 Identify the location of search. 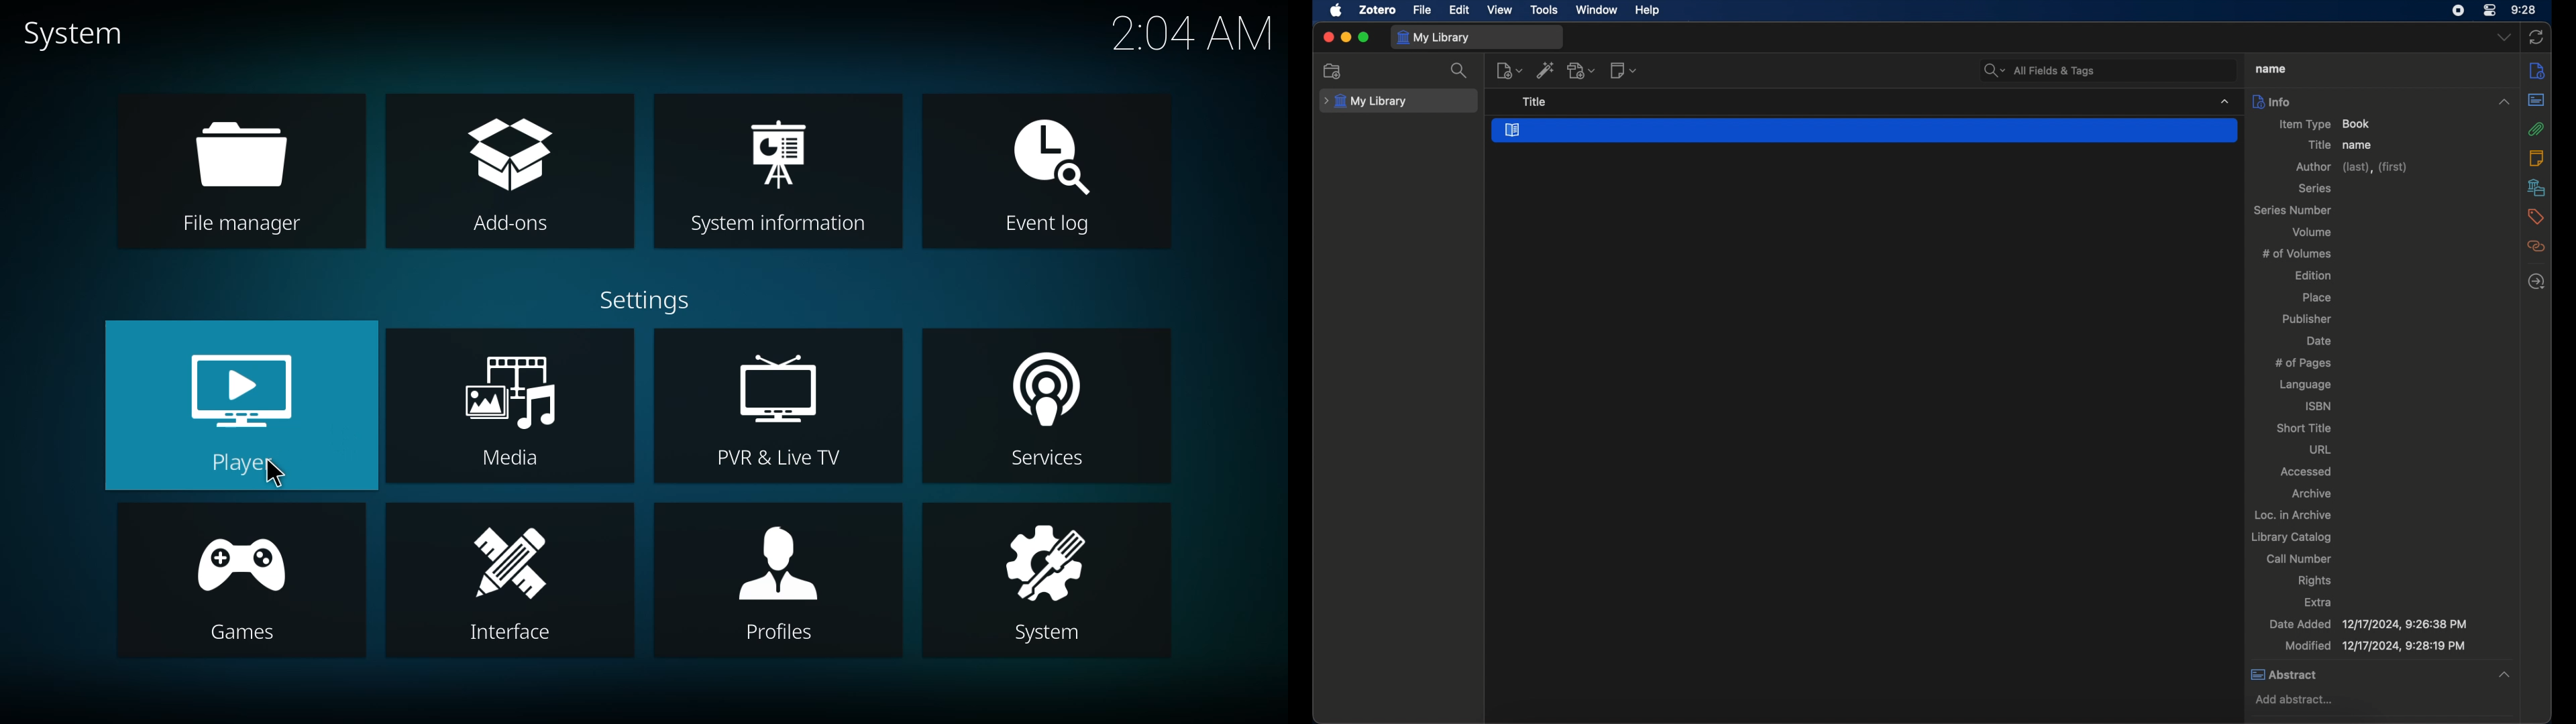
(1461, 70).